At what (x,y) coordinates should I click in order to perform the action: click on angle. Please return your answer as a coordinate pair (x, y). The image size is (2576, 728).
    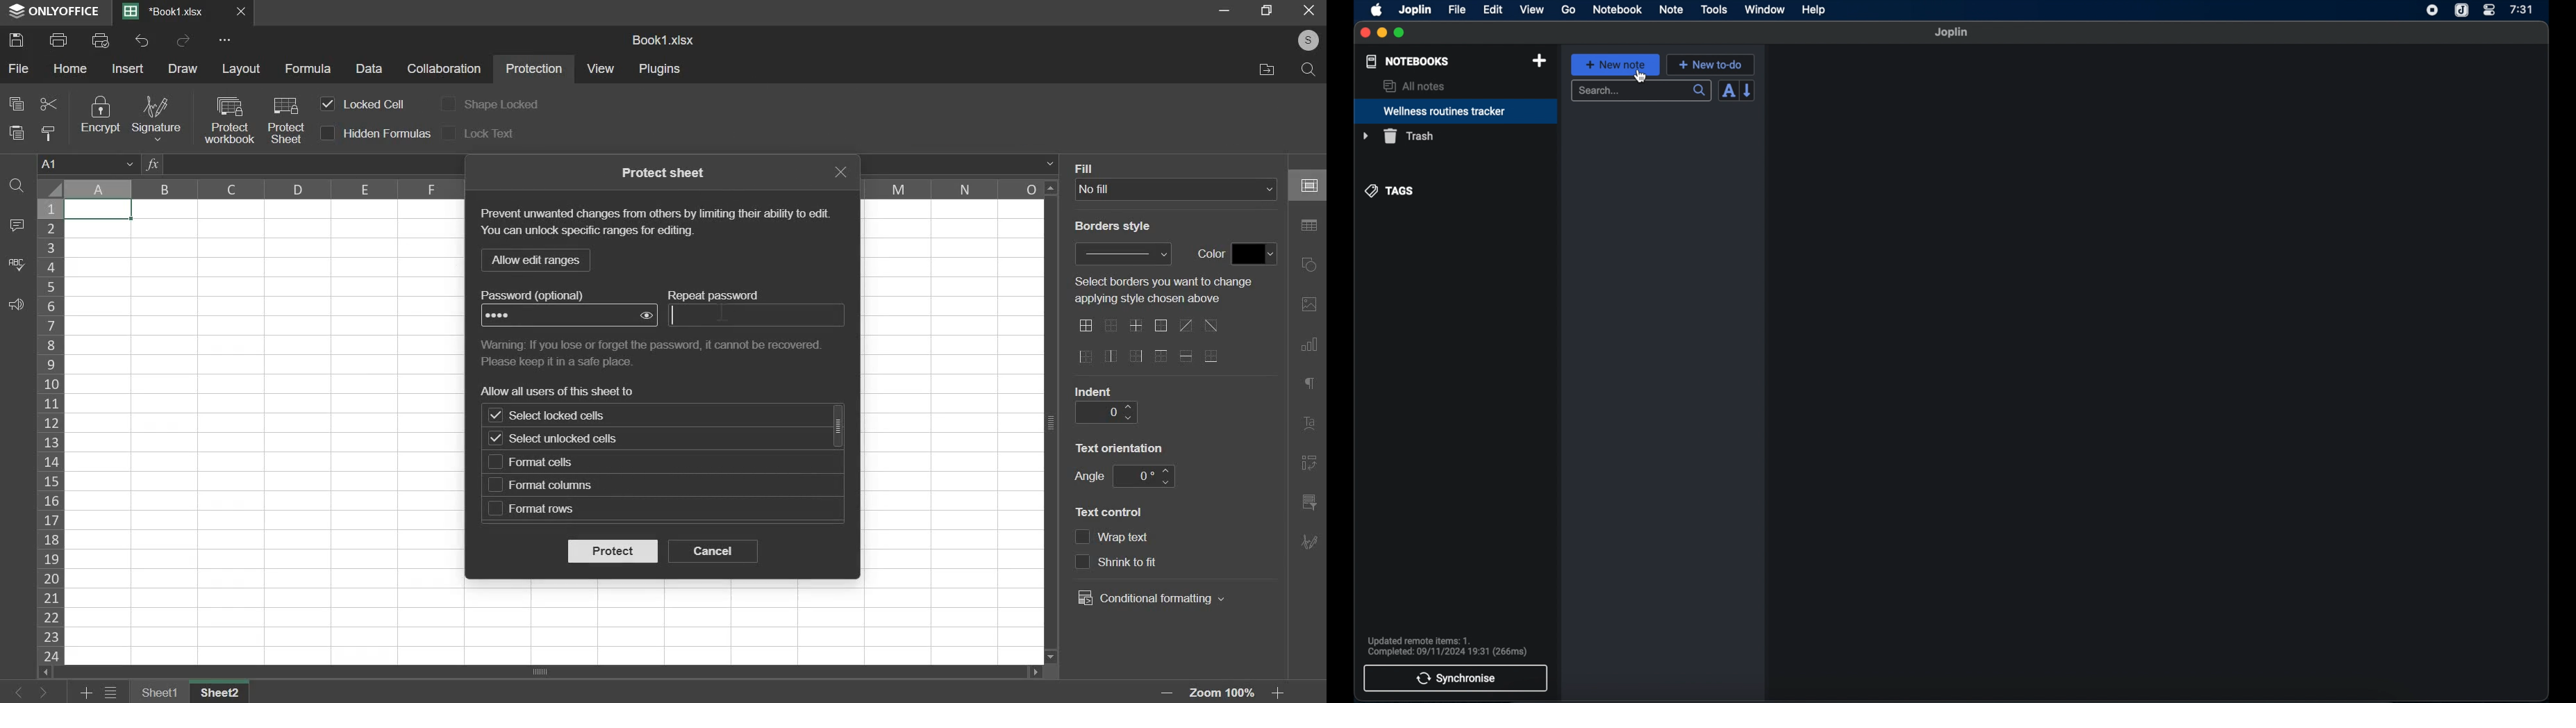
    Looking at the image, I should click on (1142, 477).